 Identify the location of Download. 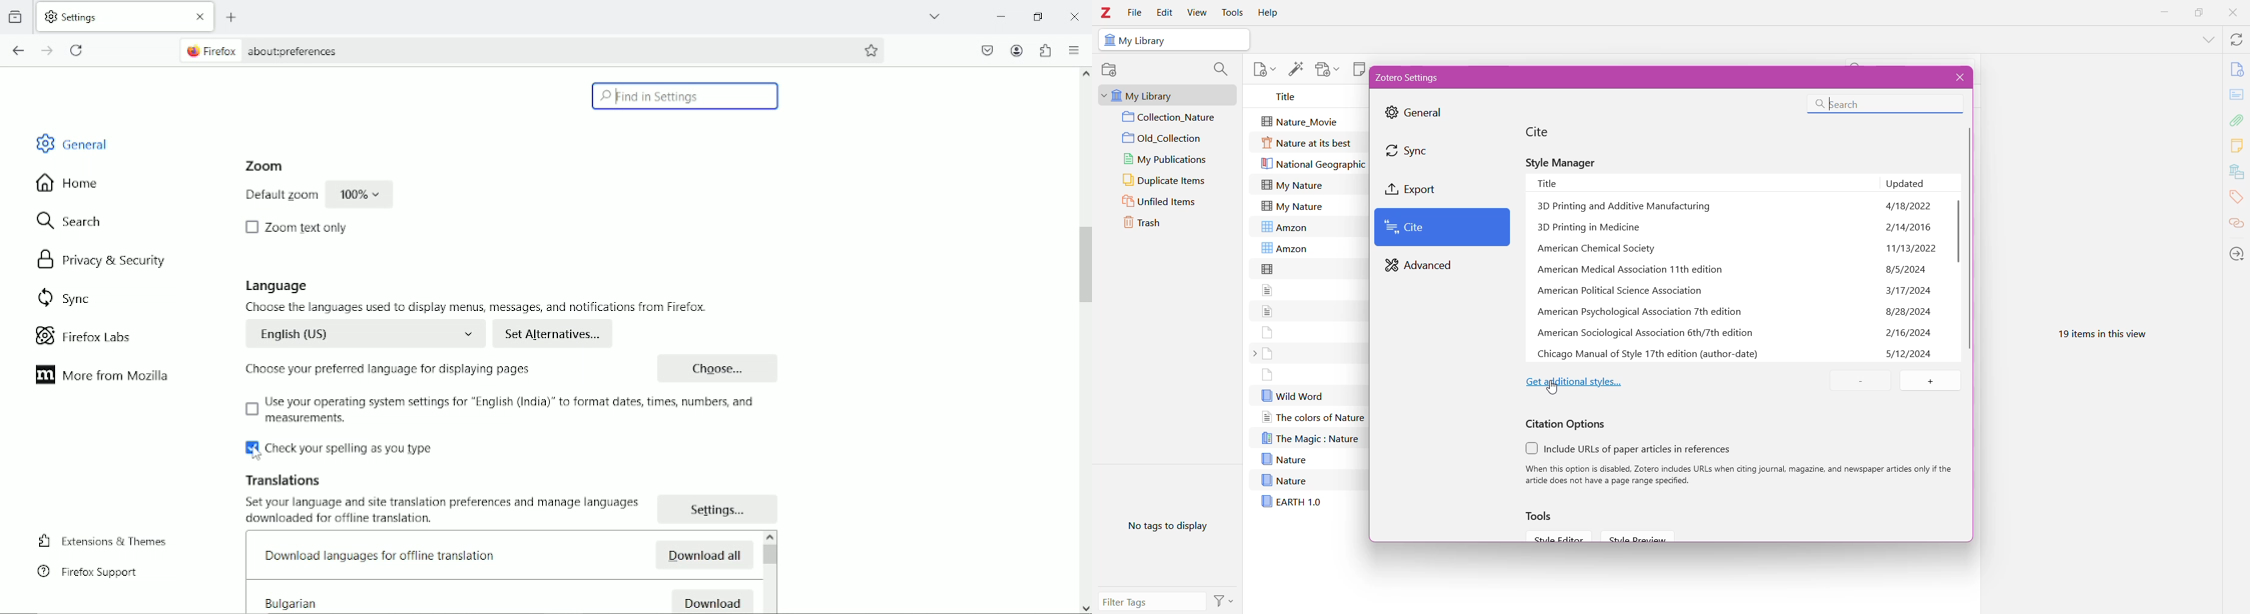
(711, 602).